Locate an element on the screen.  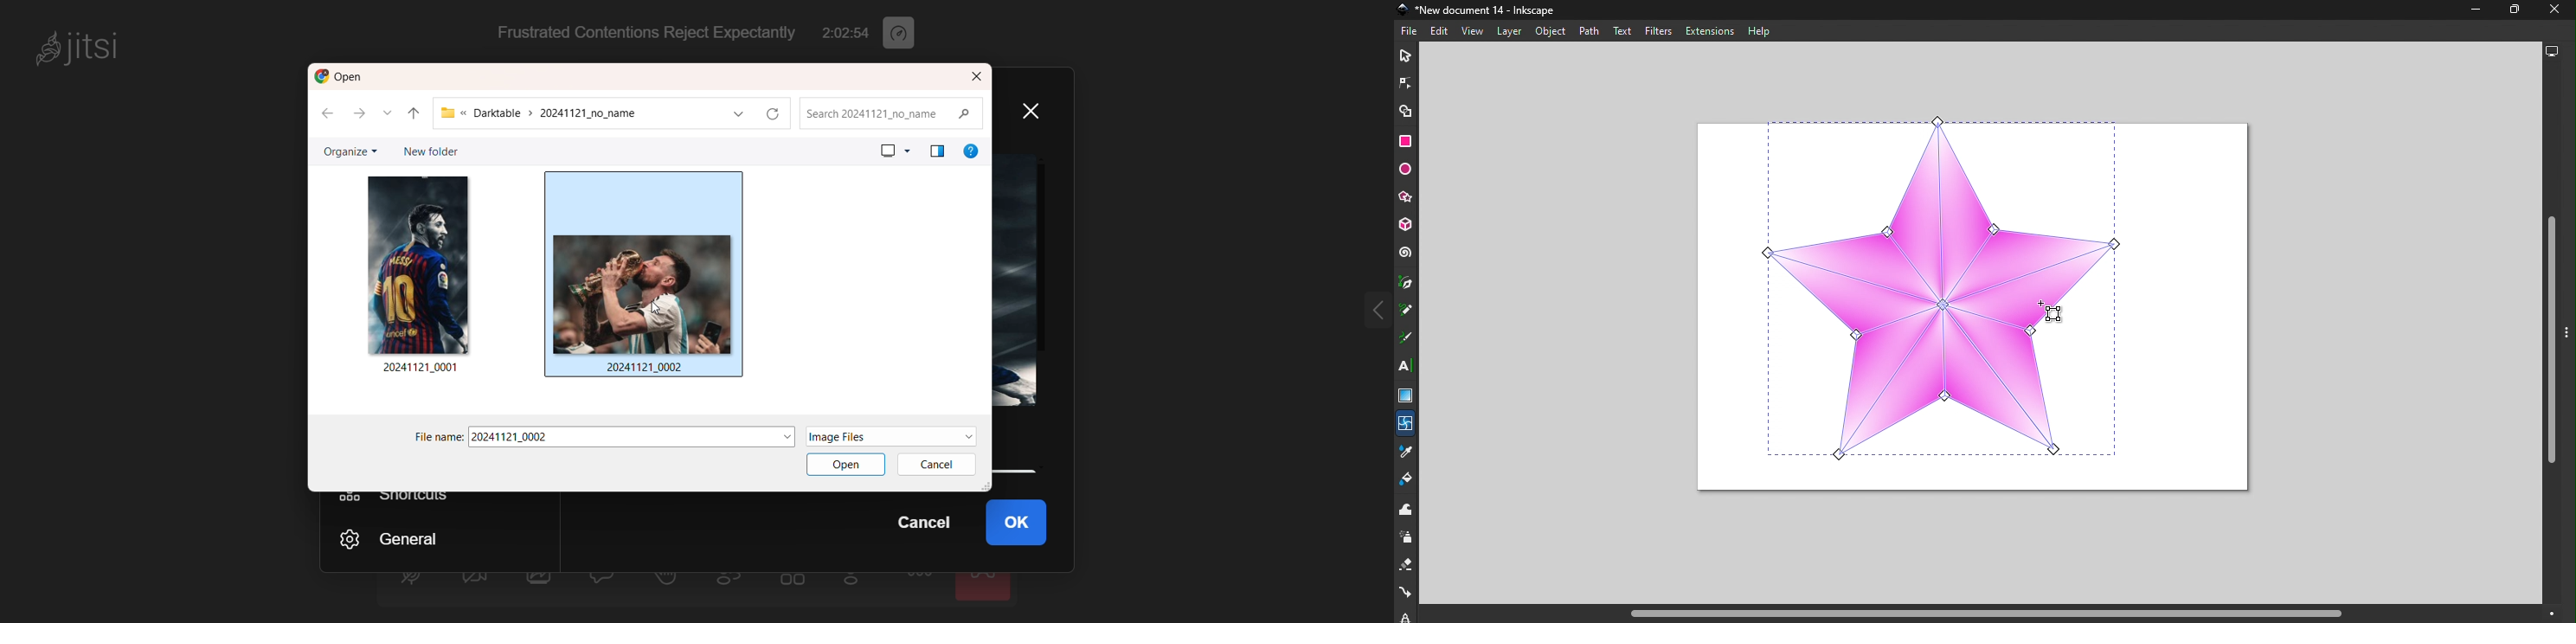
file name is located at coordinates (436, 438).